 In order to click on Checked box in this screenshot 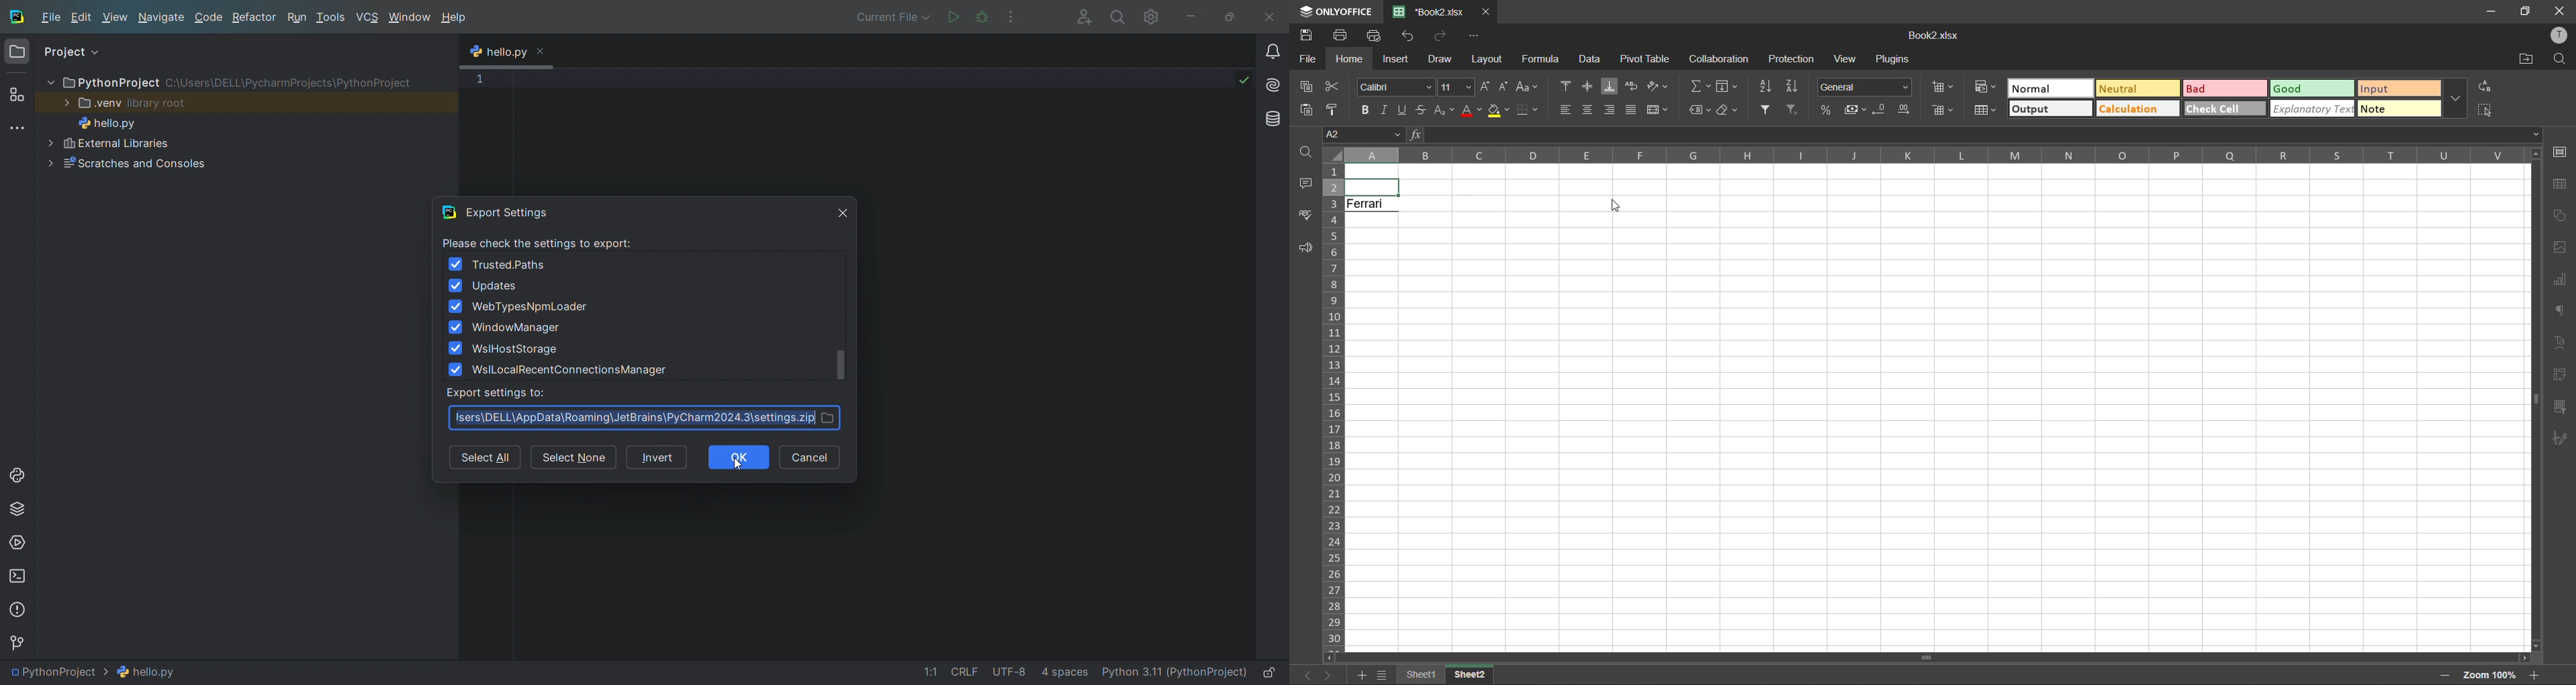, I will do `click(457, 328)`.